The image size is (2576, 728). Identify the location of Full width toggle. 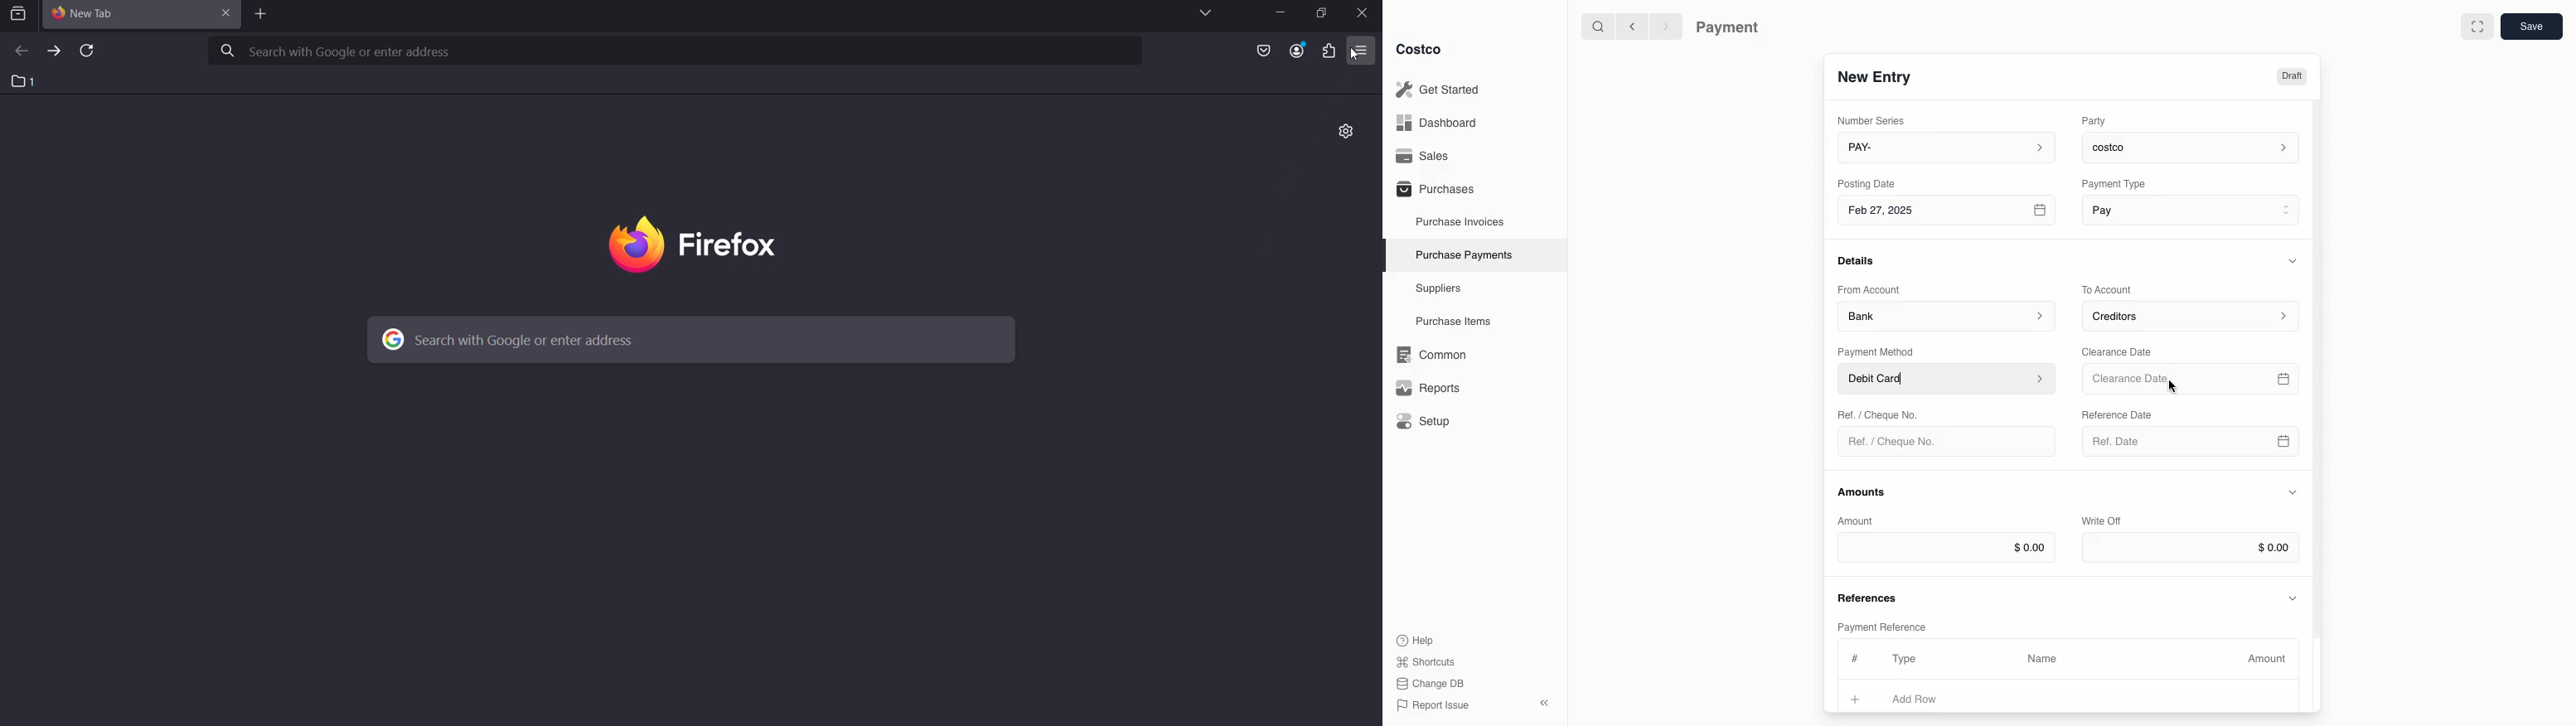
(2477, 29).